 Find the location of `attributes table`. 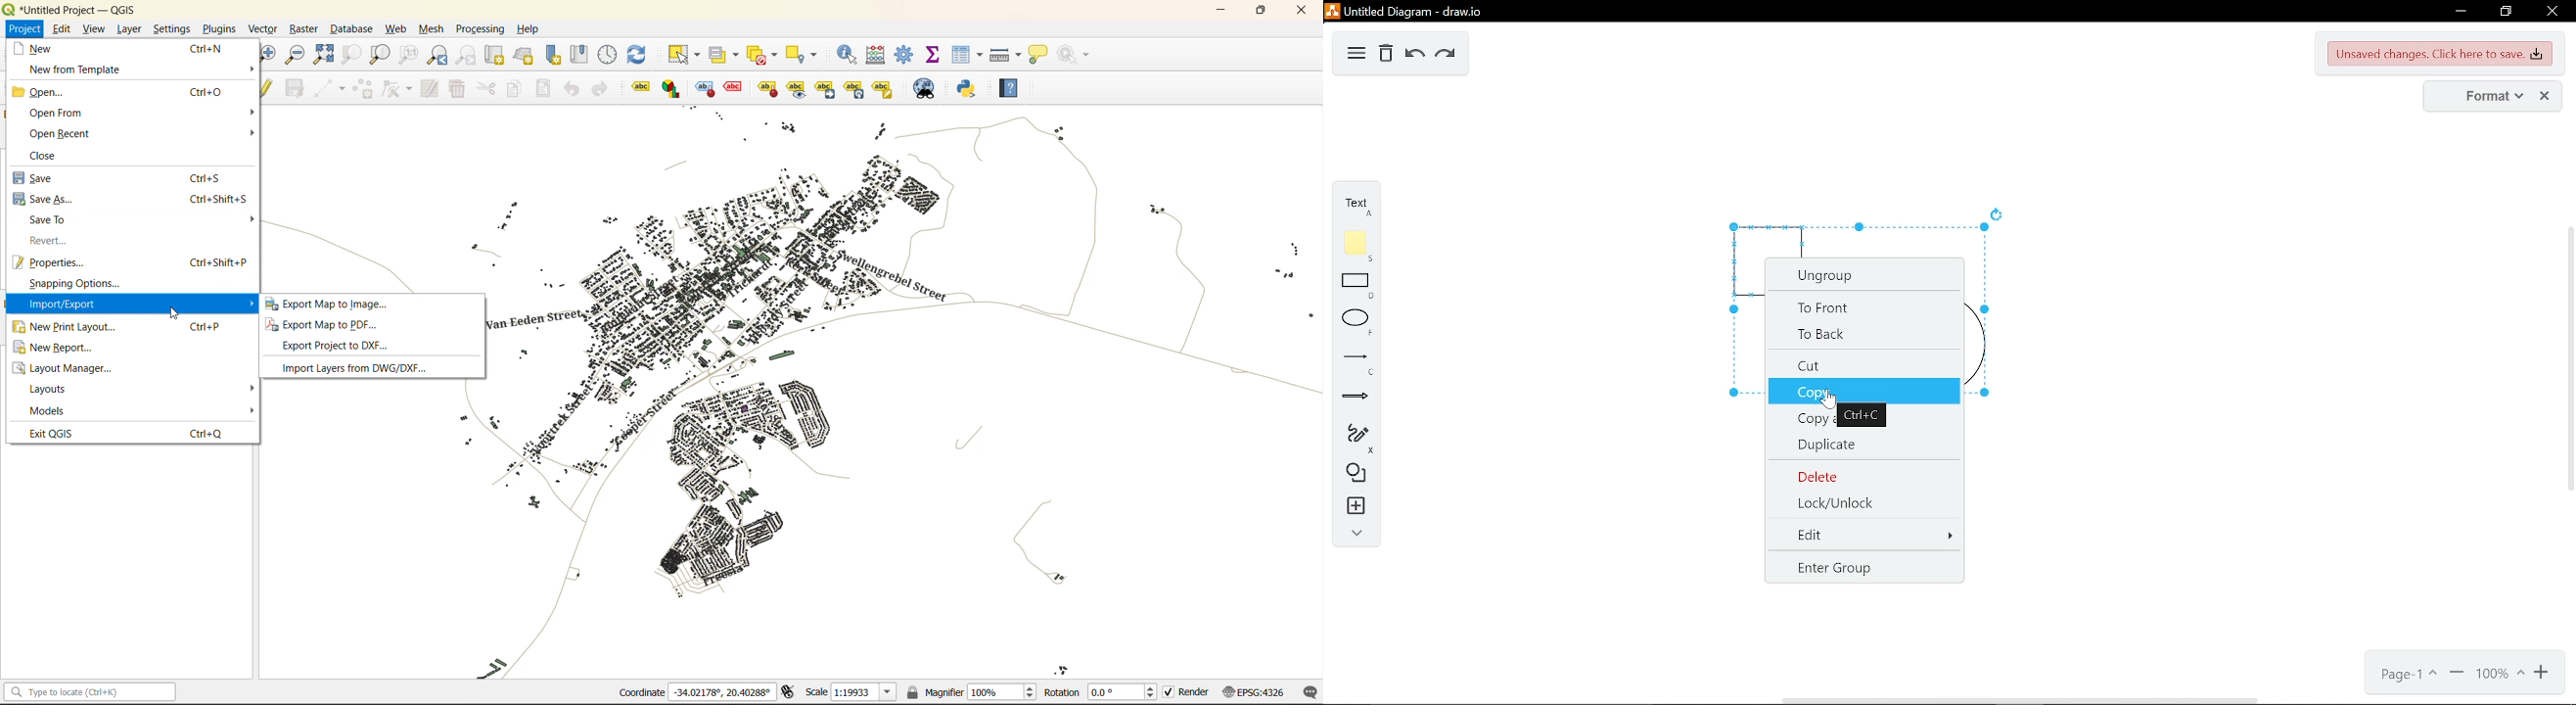

attributes table is located at coordinates (968, 55).